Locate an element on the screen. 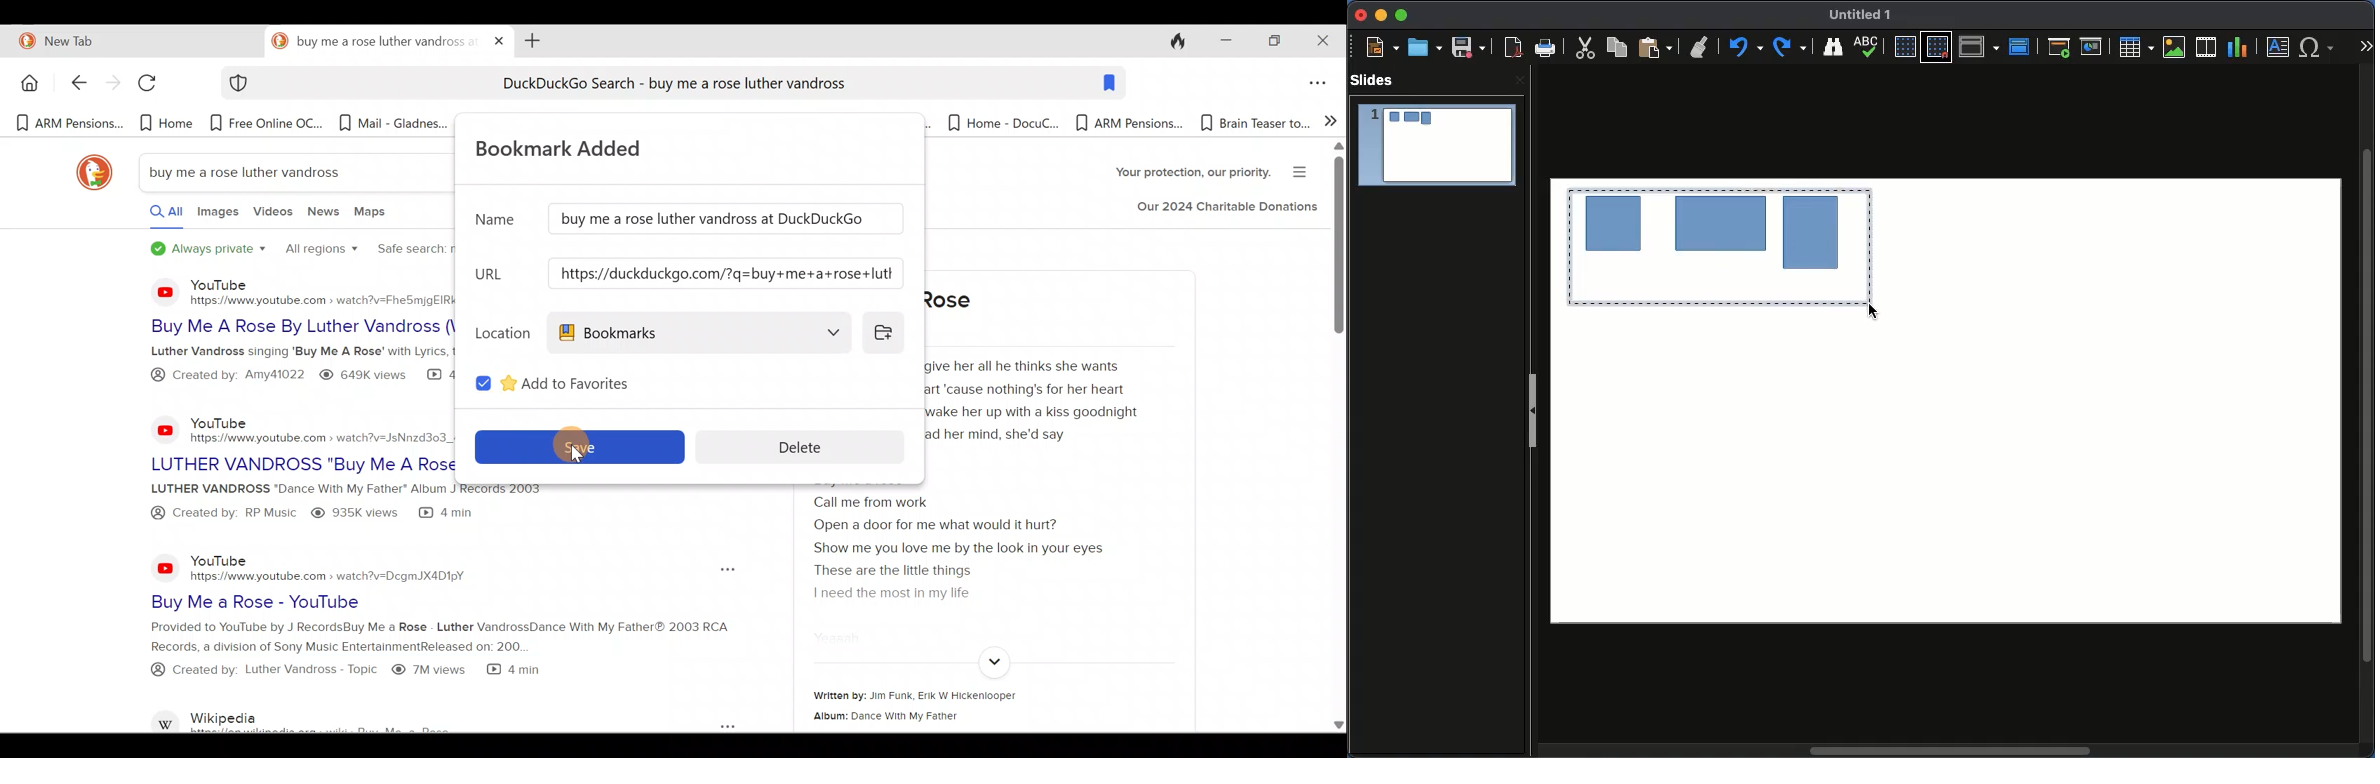 The height and width of the screenshot is (784, 2380). New Tab is located at coordinates (129, 39).